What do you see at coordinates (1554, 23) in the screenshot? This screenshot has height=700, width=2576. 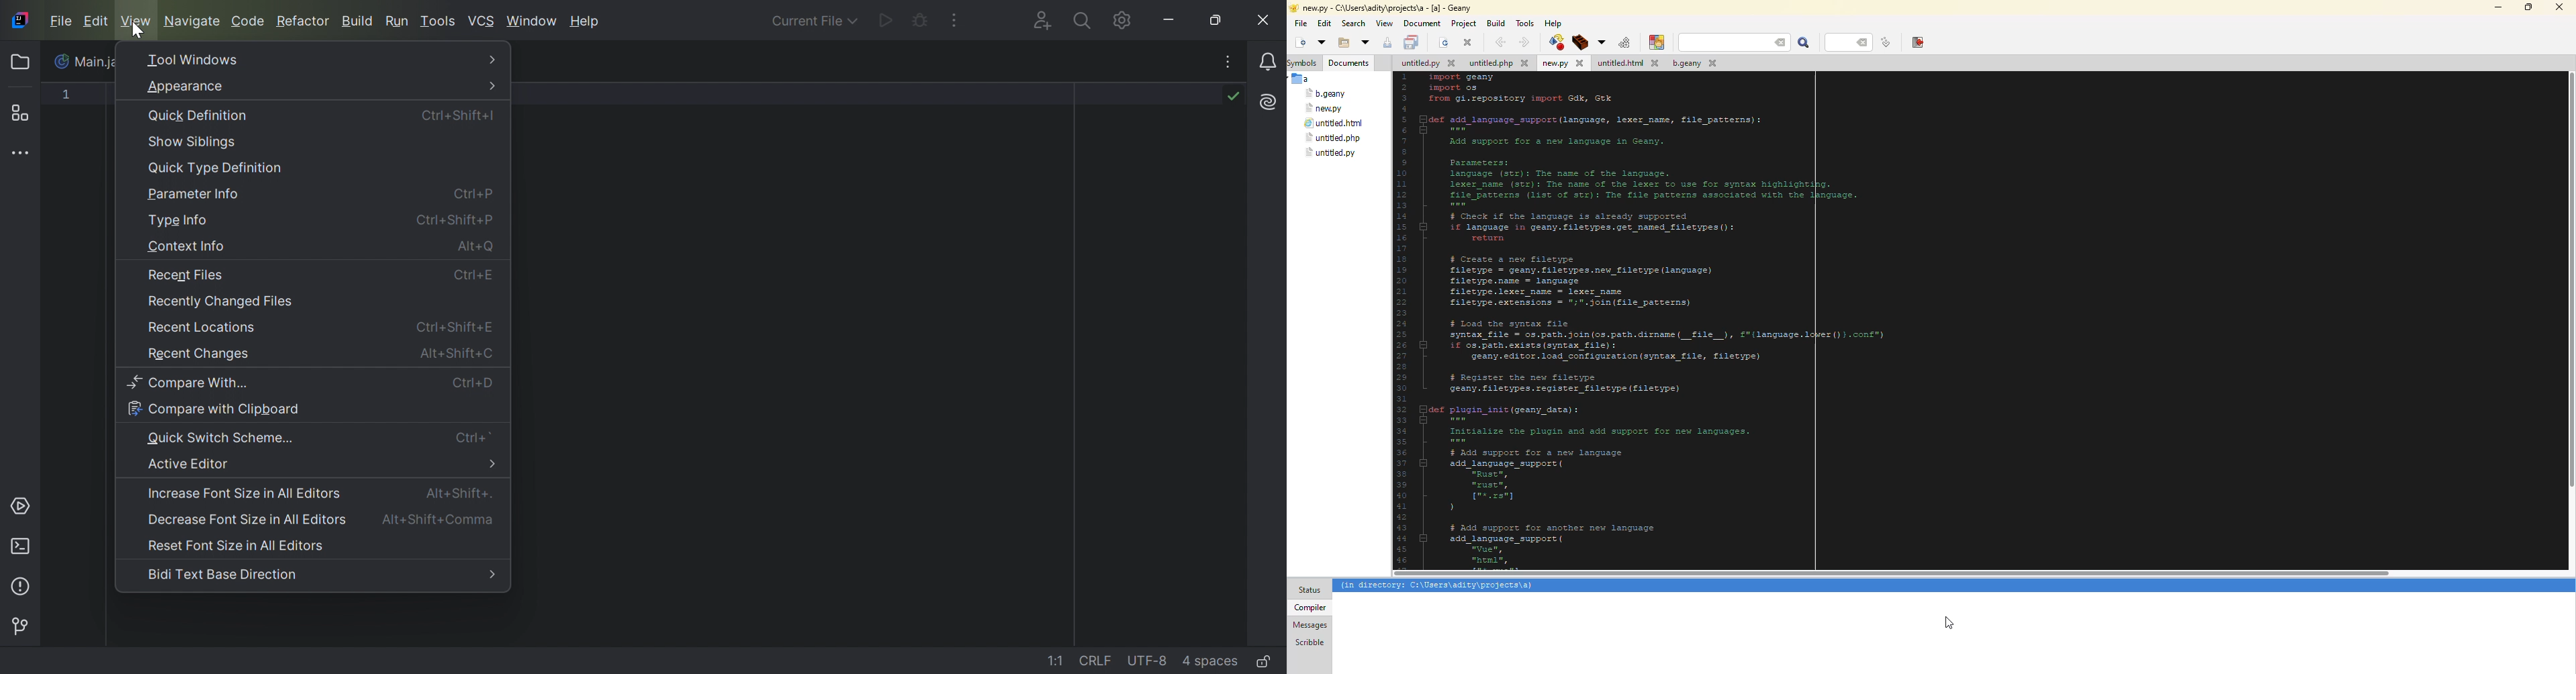 I see `help` at bounding box center [1554, 23].